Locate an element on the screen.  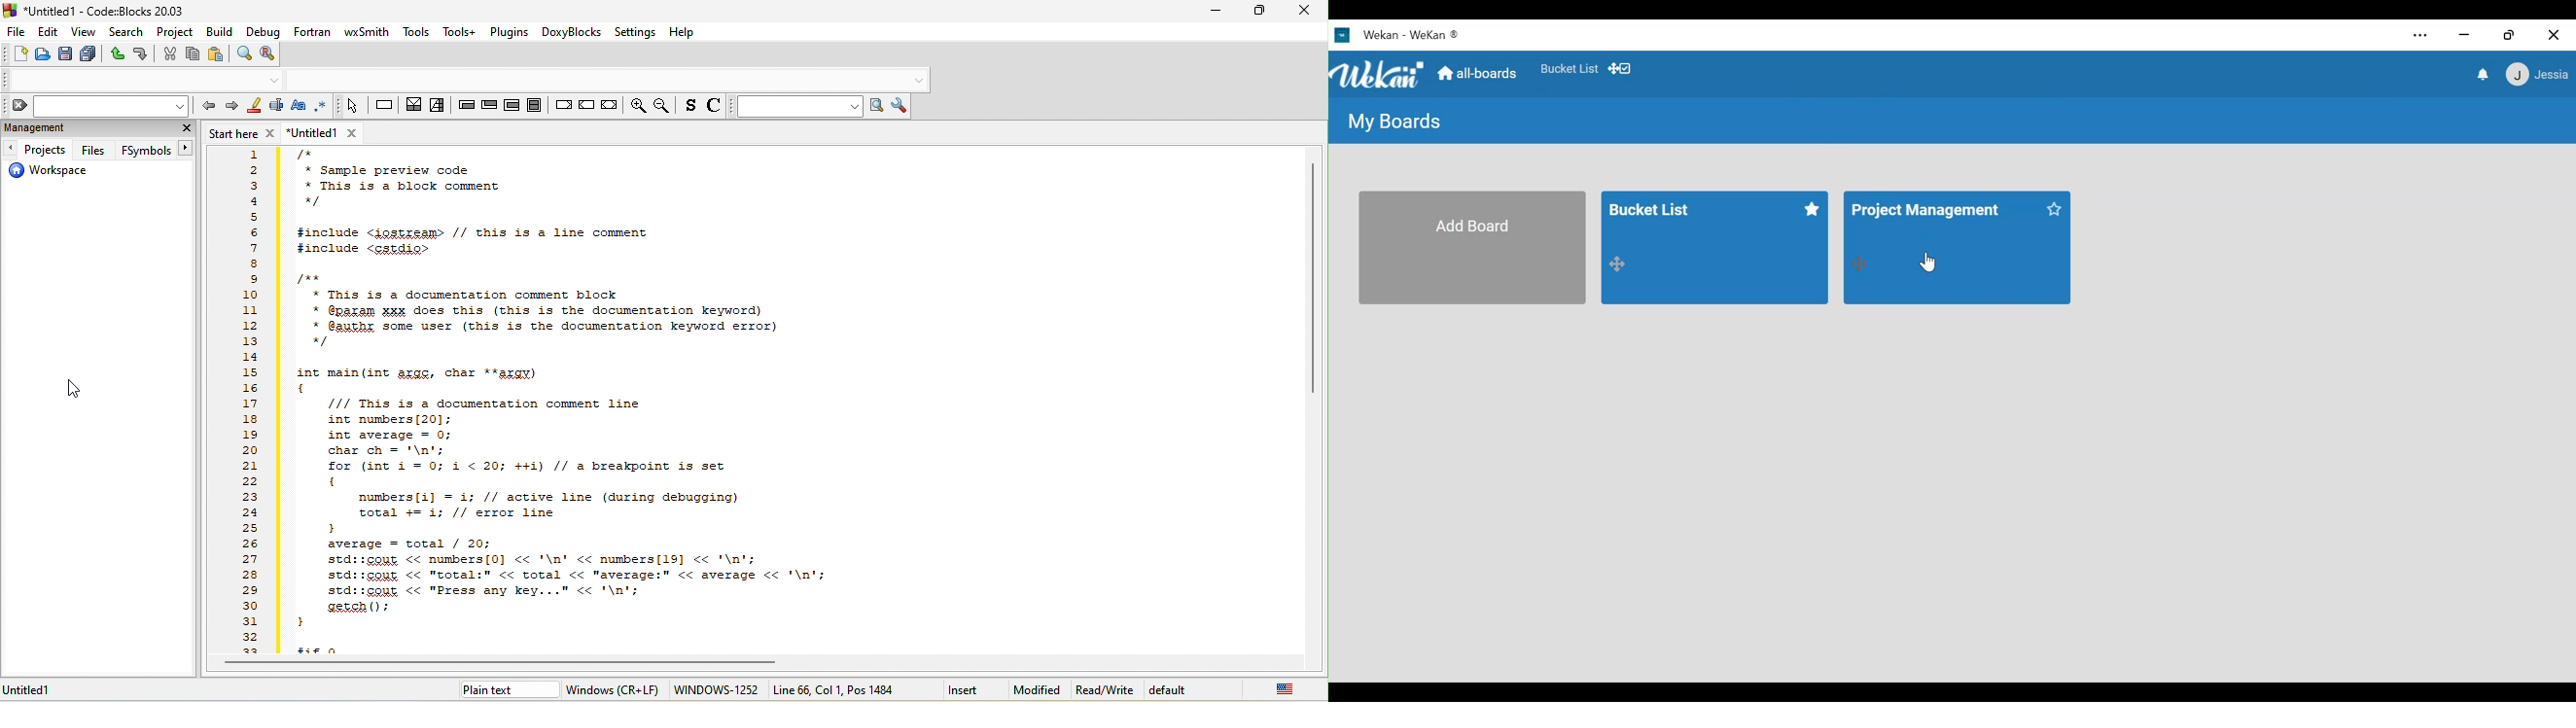
search is located at coordinates (126, 31).